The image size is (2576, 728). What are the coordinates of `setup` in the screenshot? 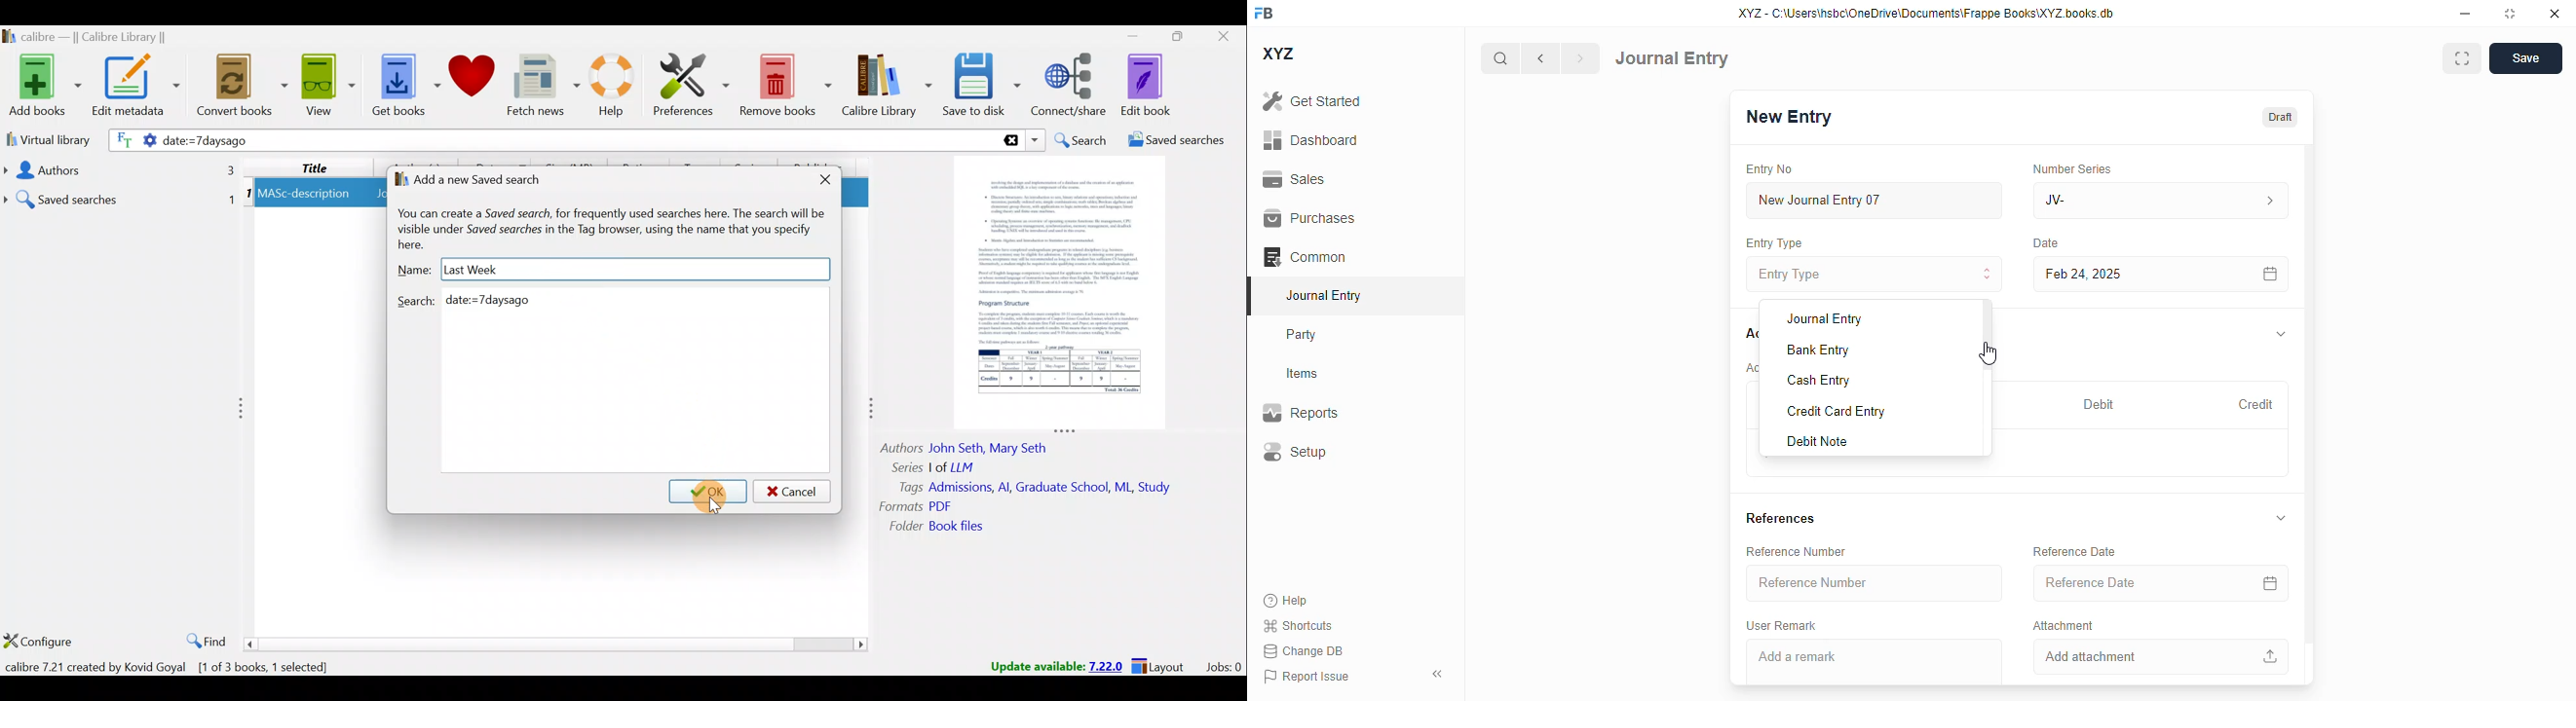 It's located at (1295, 451).